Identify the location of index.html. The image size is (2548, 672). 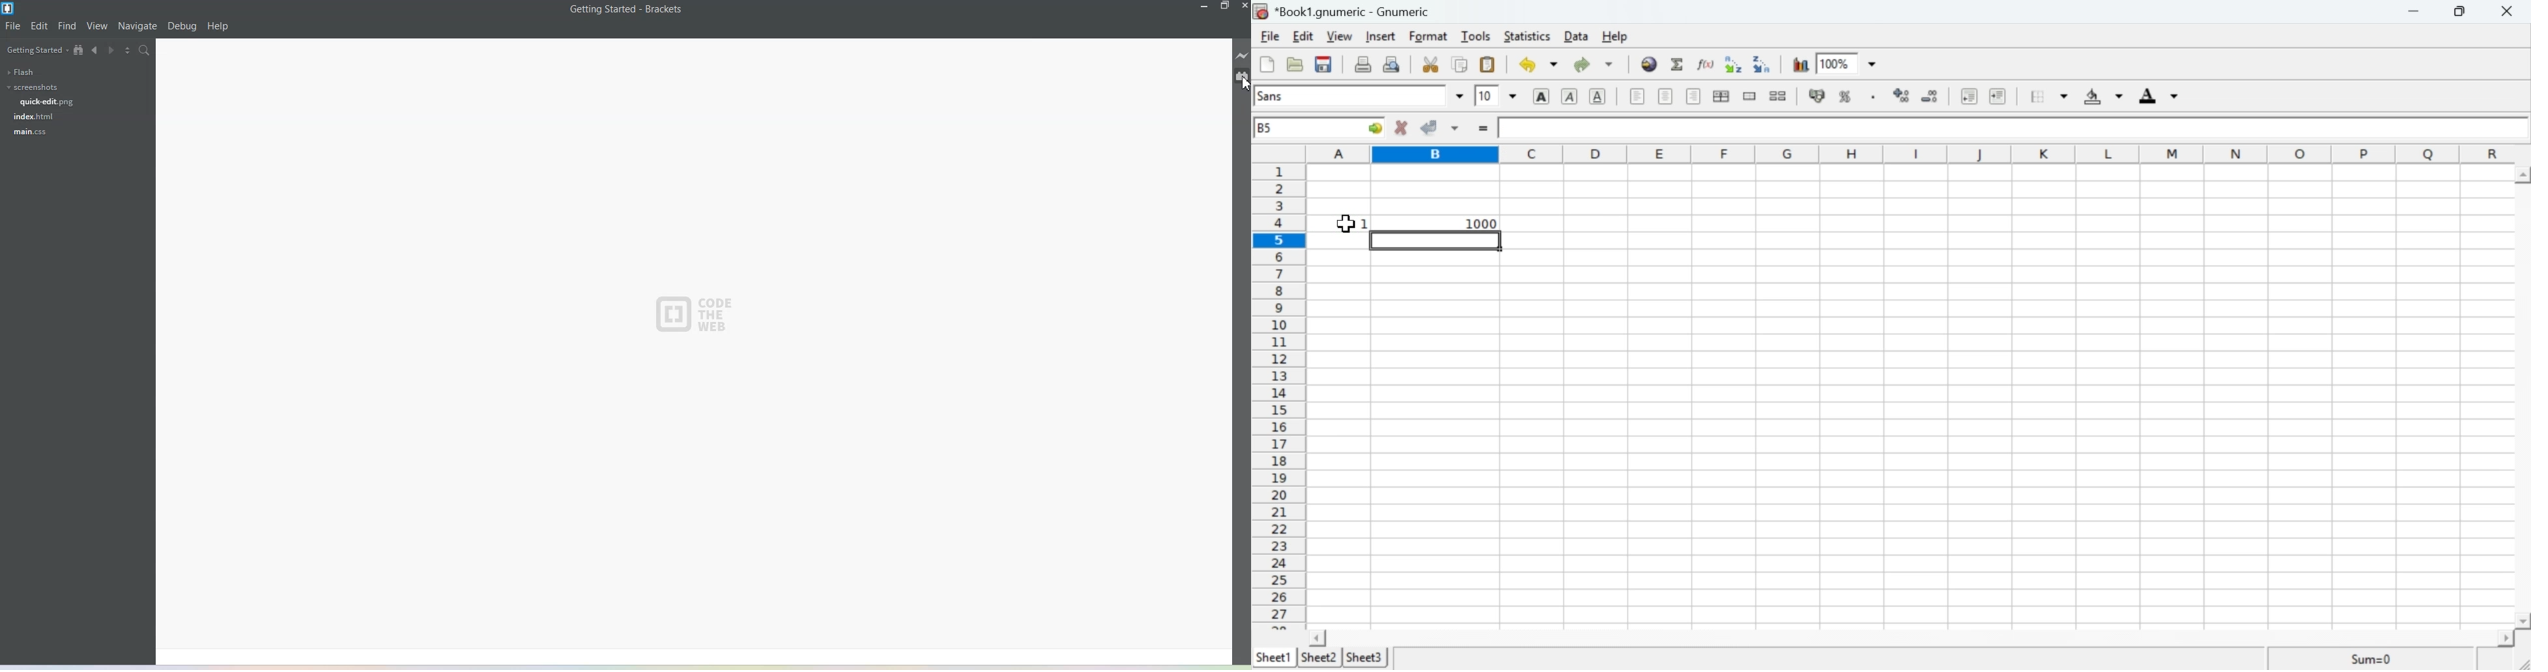
(35, 116).